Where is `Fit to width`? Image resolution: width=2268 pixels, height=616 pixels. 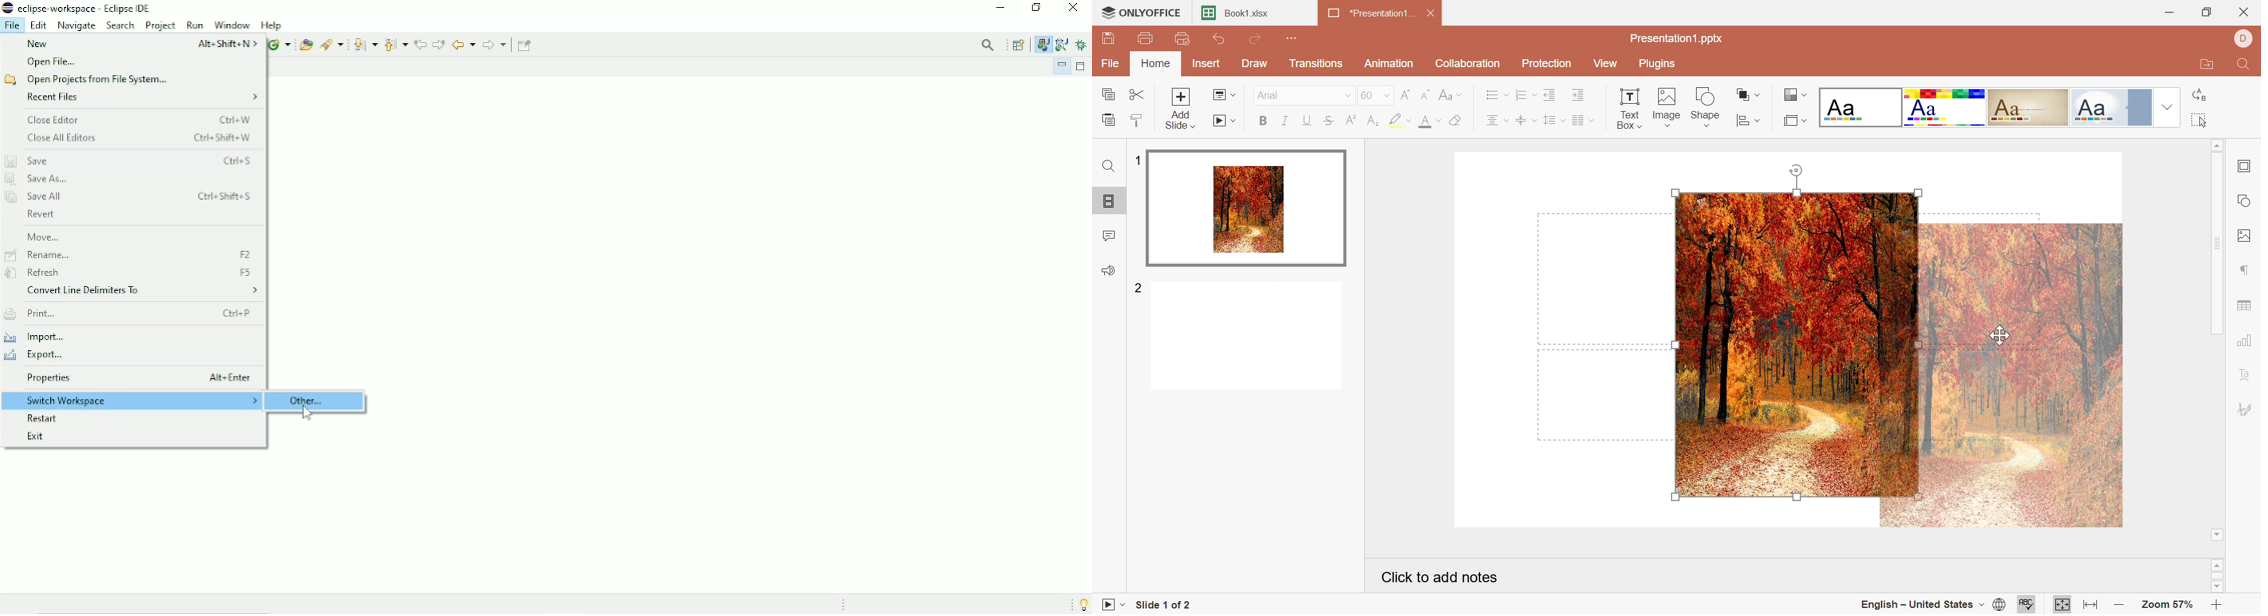
Fit to width is located at coordinates (2091, 605).